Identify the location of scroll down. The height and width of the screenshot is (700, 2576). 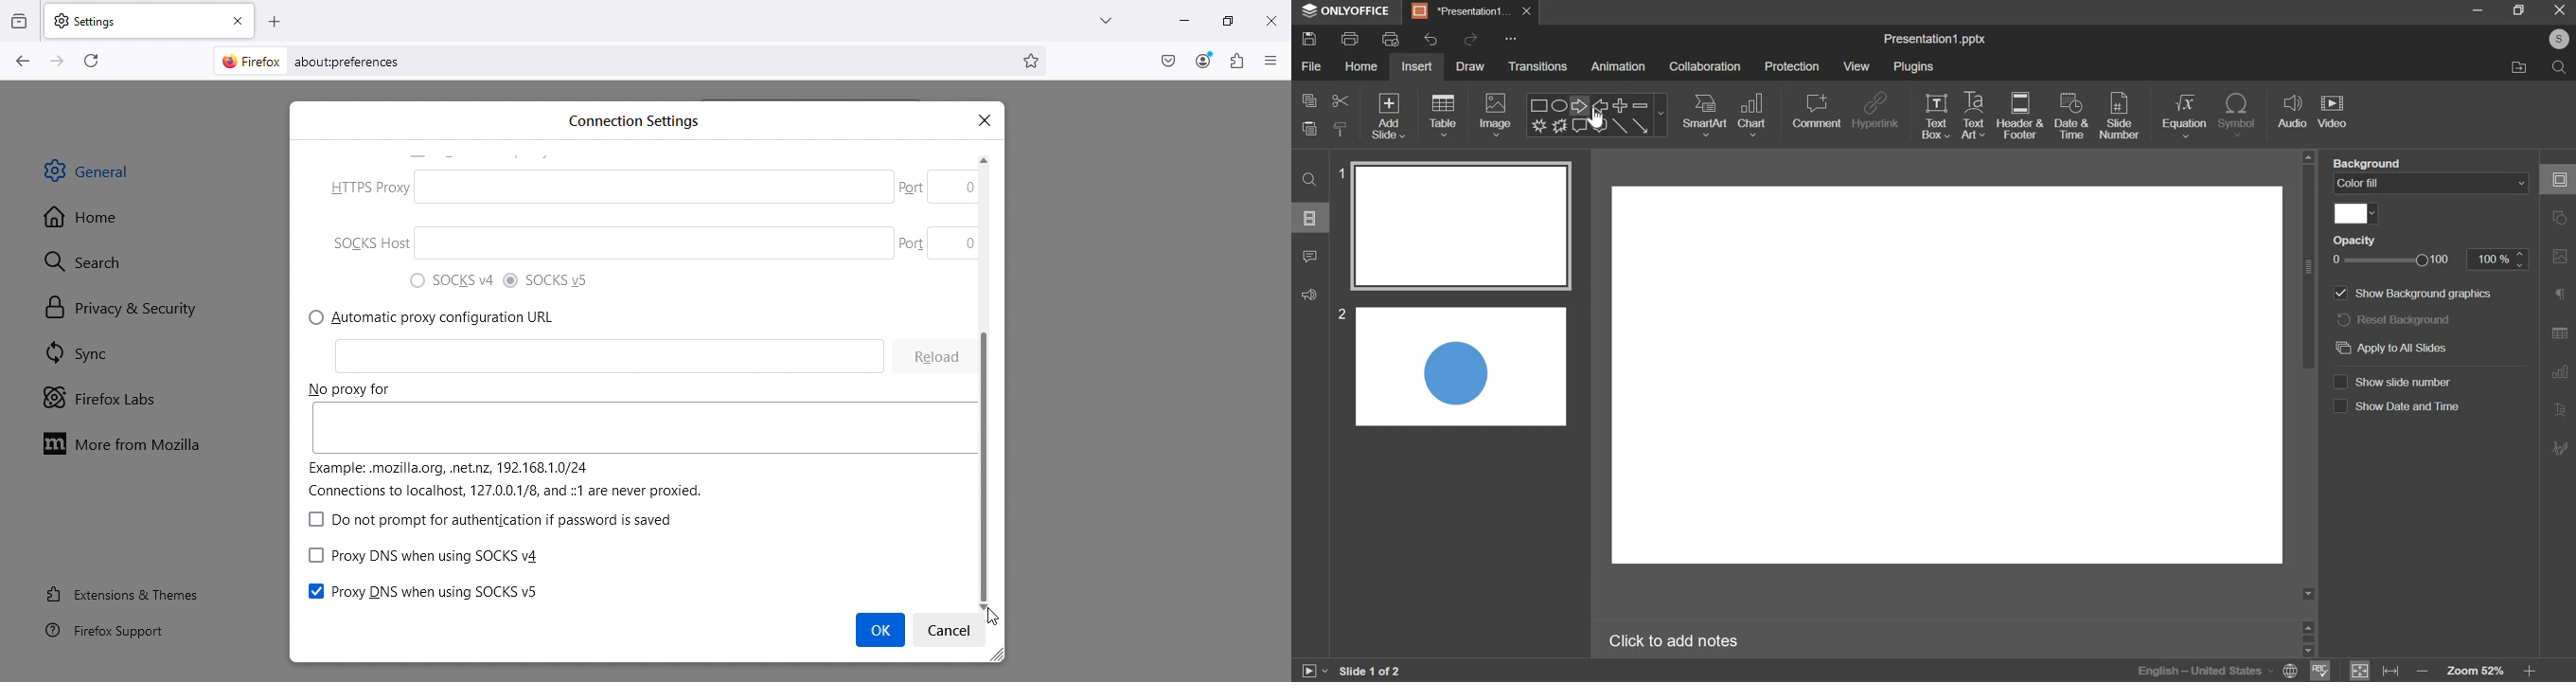
(2310, 652).